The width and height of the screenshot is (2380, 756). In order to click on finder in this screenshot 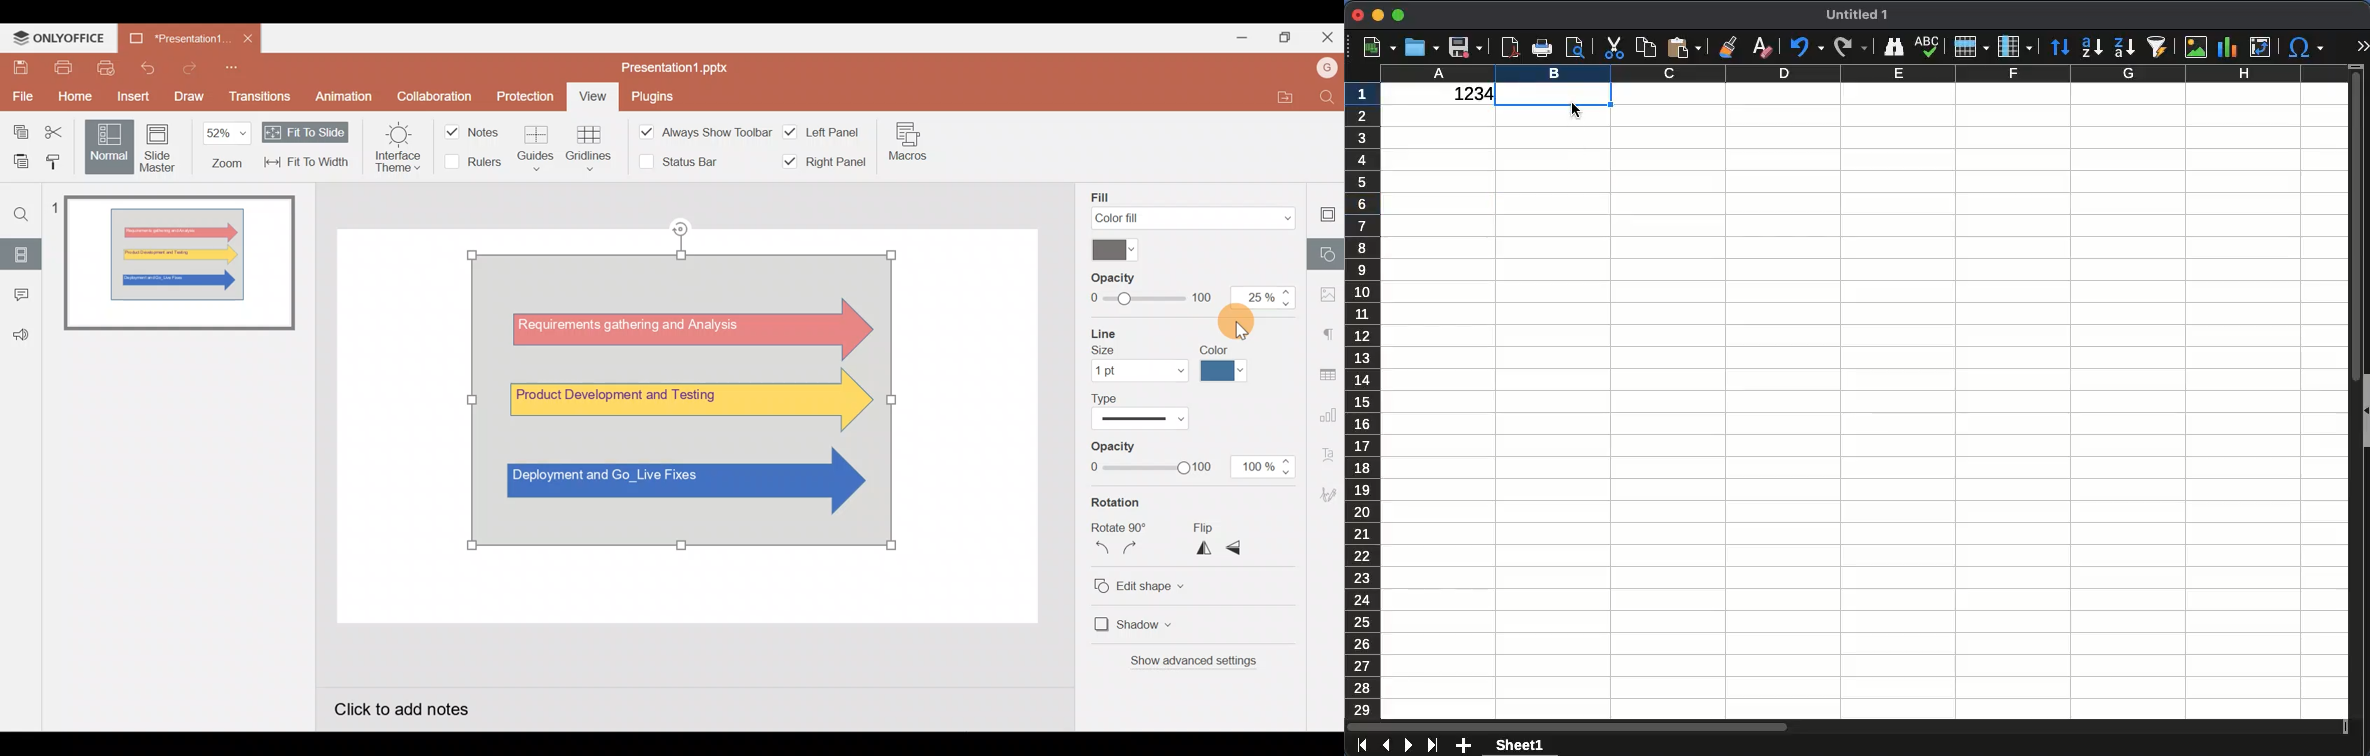, I will do `click(1893, 47)`.